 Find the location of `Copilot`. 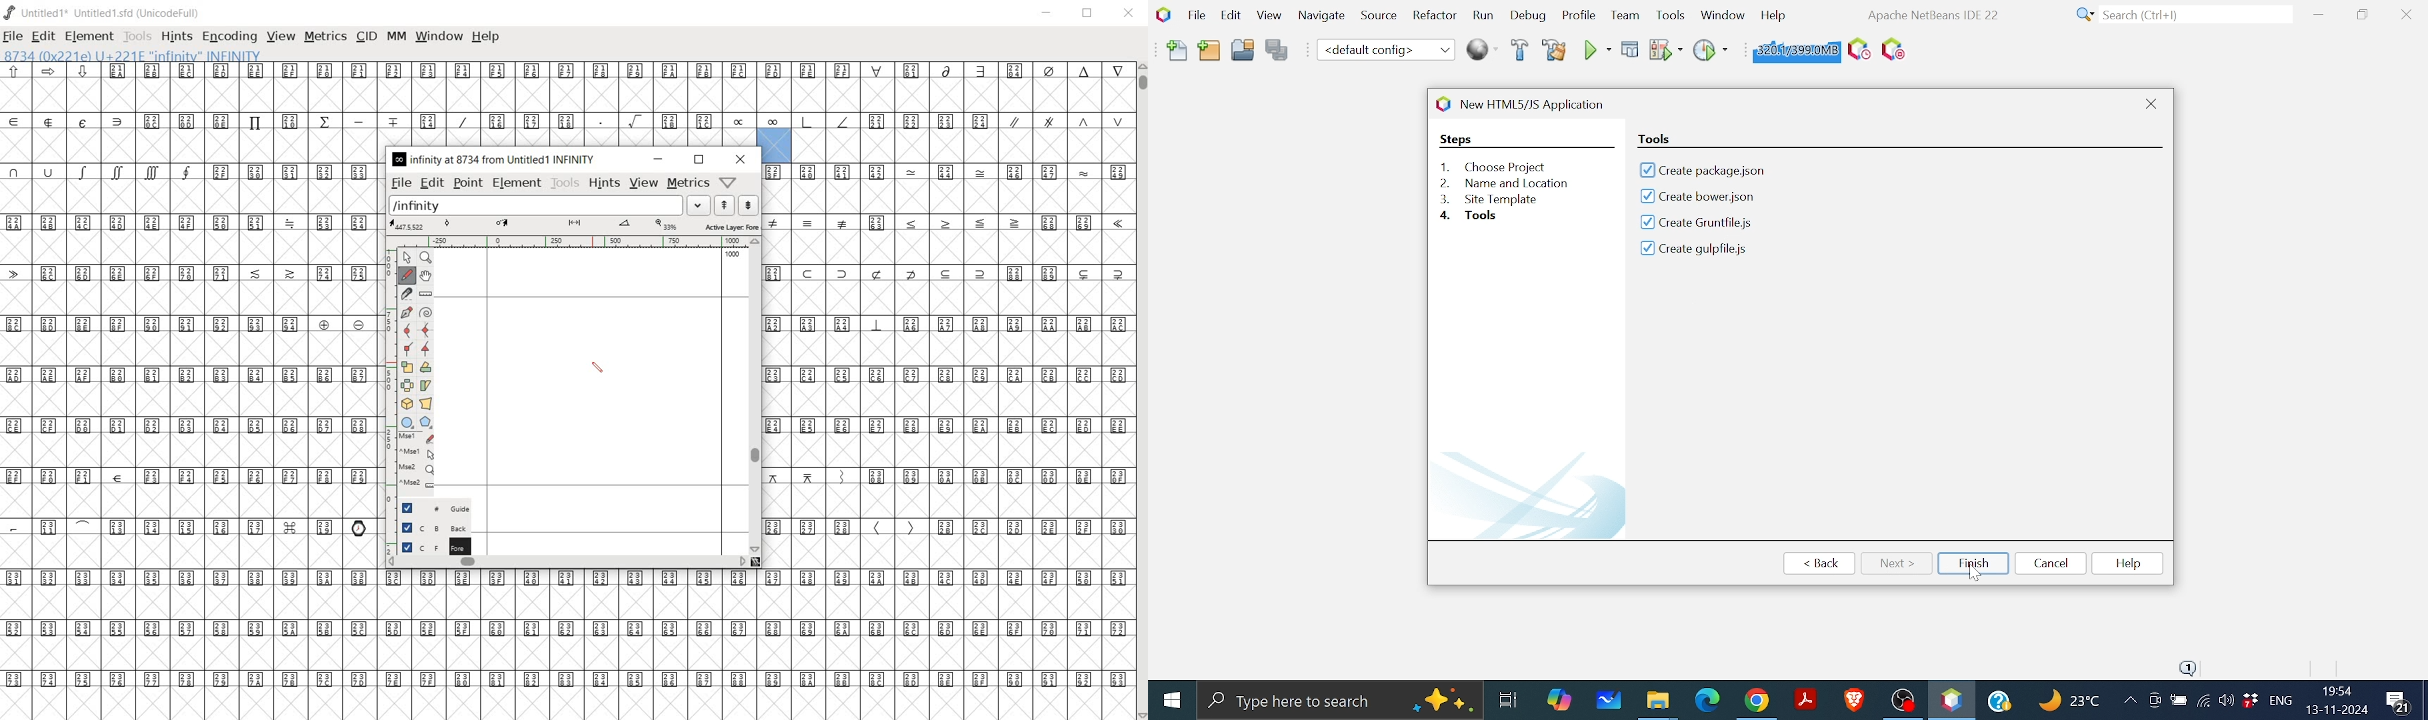

Copilot is located at coordinates (1561, 698).